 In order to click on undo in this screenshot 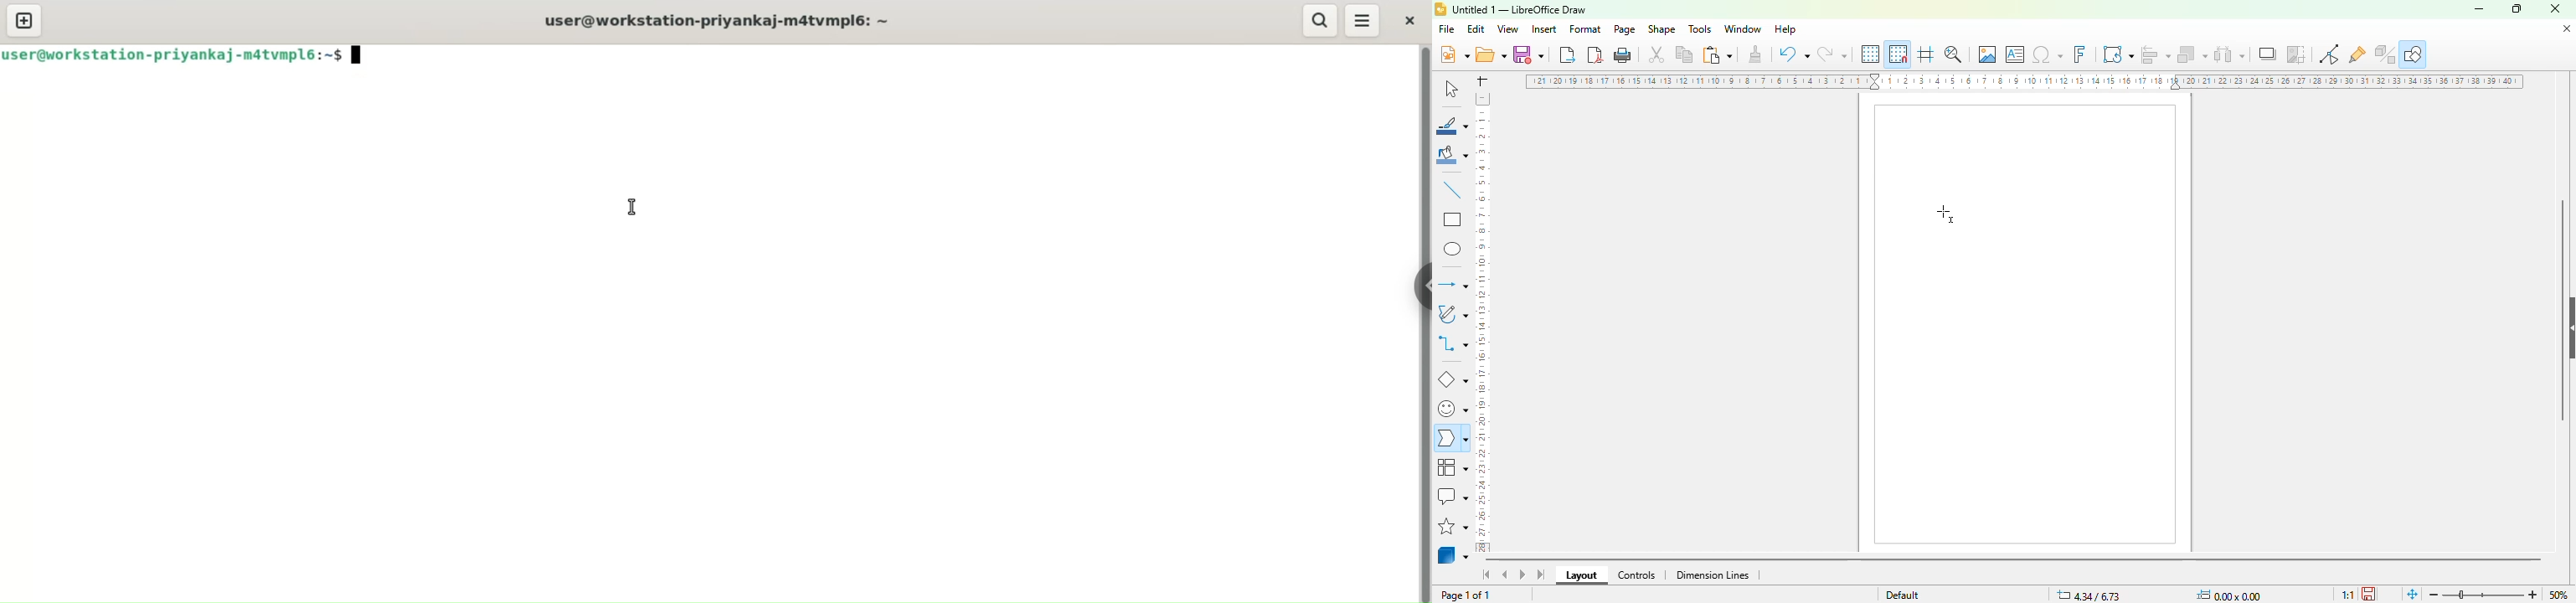, I will do `click(1794, 54)`.